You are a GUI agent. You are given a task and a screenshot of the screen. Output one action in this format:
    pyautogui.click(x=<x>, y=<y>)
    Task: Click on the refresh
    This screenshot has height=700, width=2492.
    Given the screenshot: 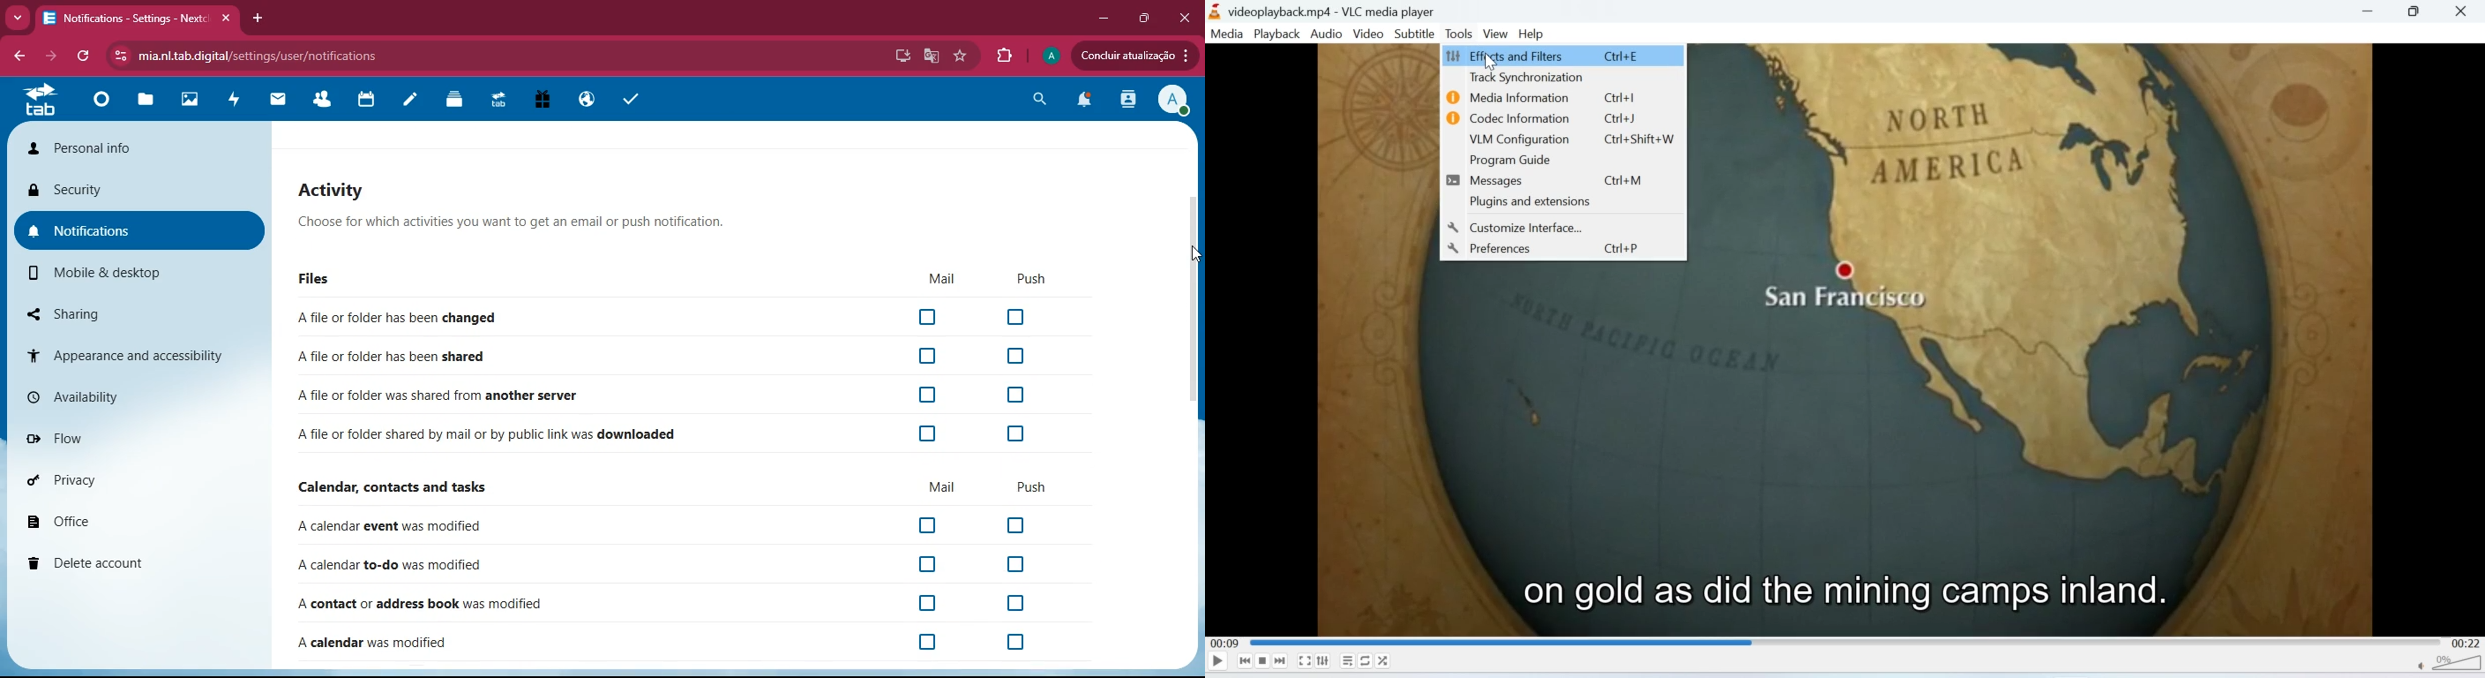 What is the action you would take?
    pyautogui.click(x=85, y=58)
    